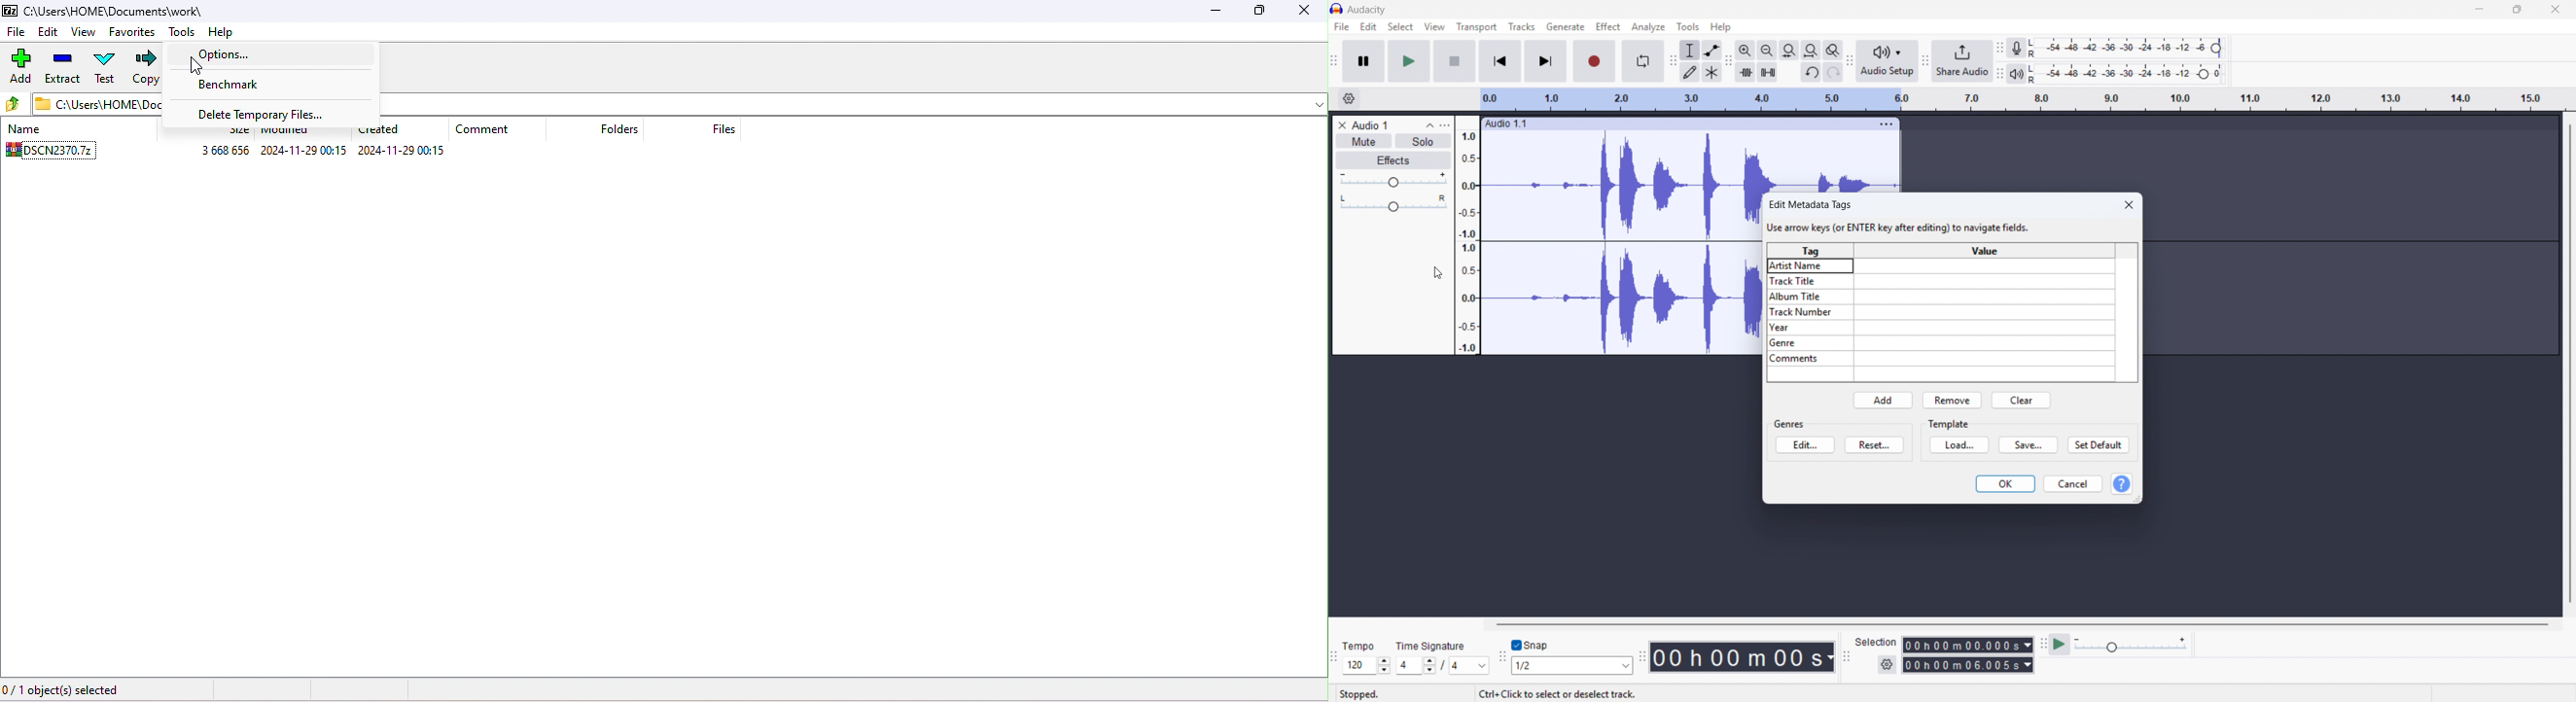 The width and height of the screenshot is (2576, 728). I want to click on files, so click(711, 130).